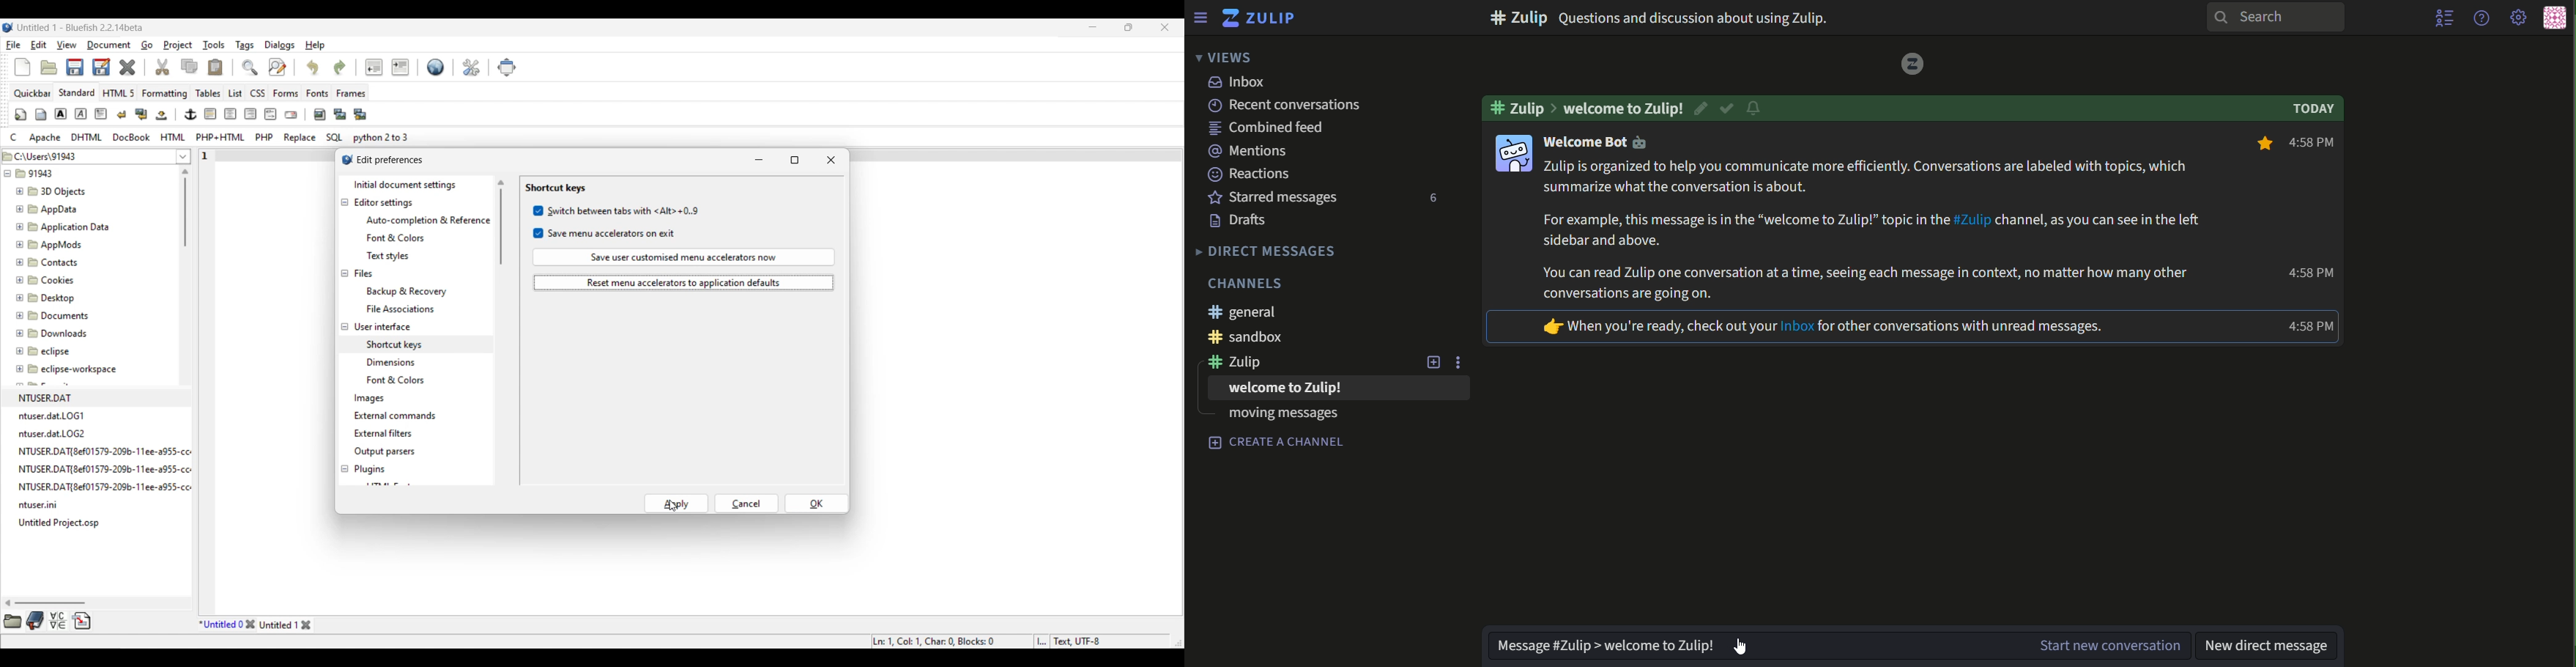 This screenshot has height=672, width=2576. I want to click on text, so click(2311, 274).